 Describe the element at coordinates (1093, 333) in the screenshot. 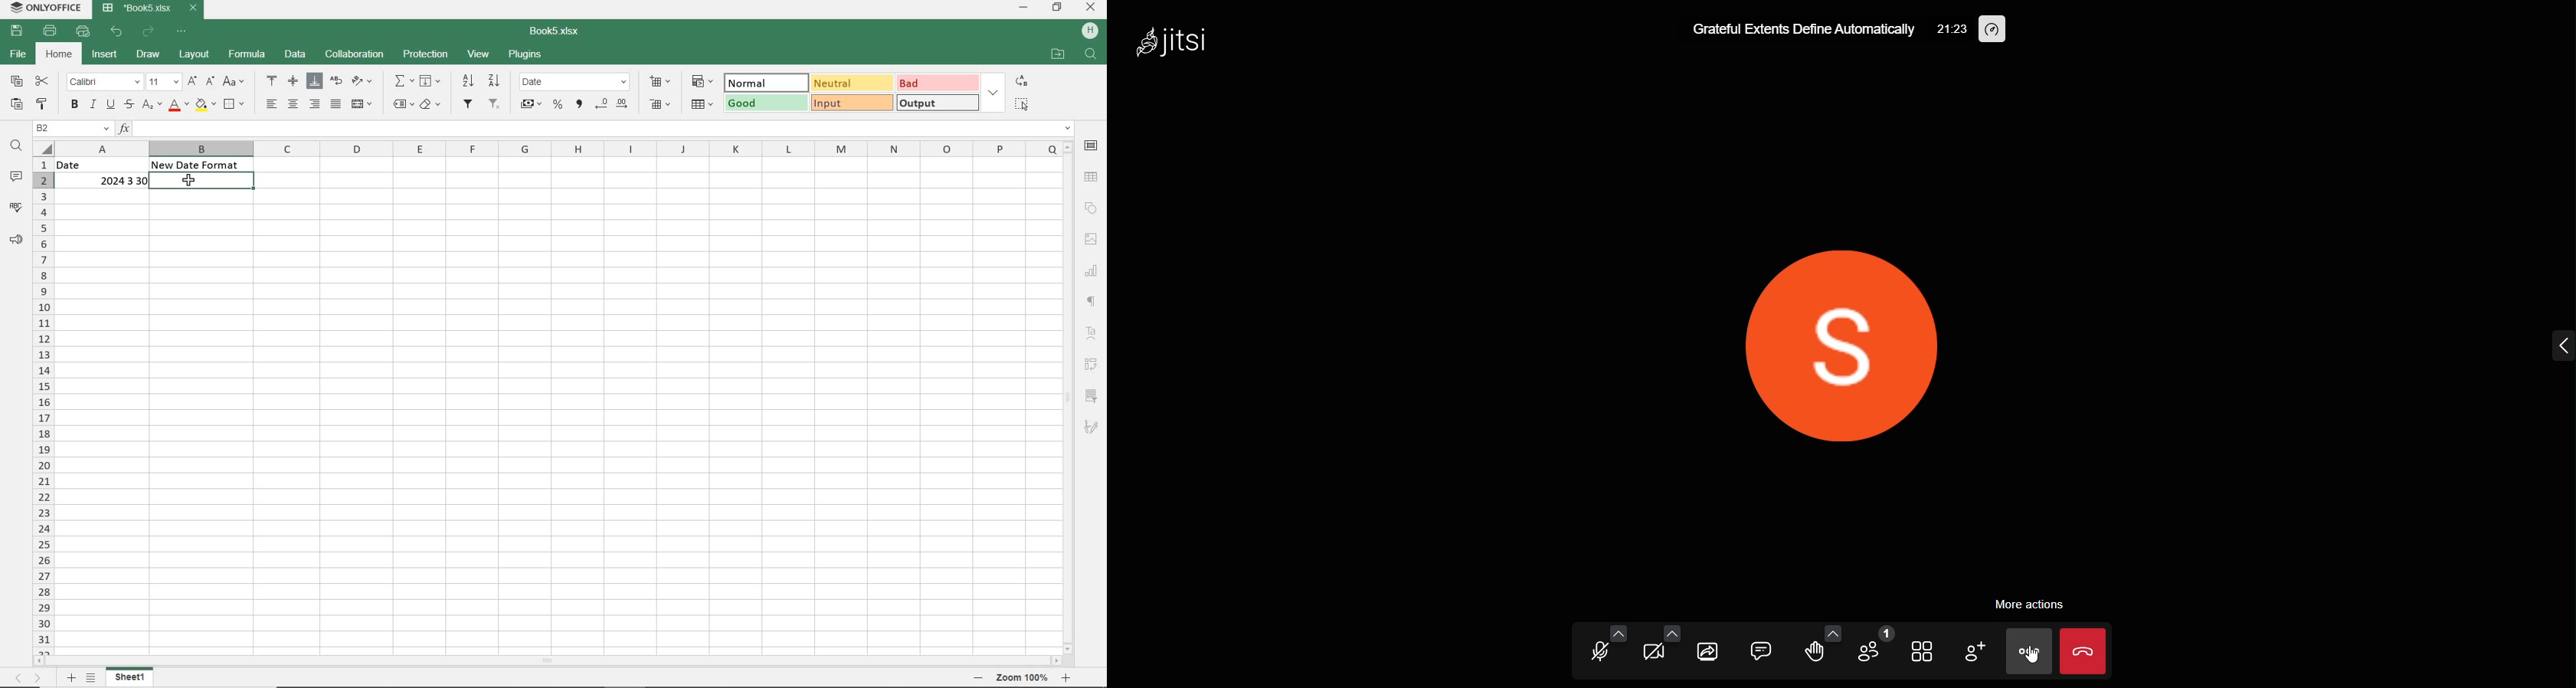

I see `TEXT ART` at that location.